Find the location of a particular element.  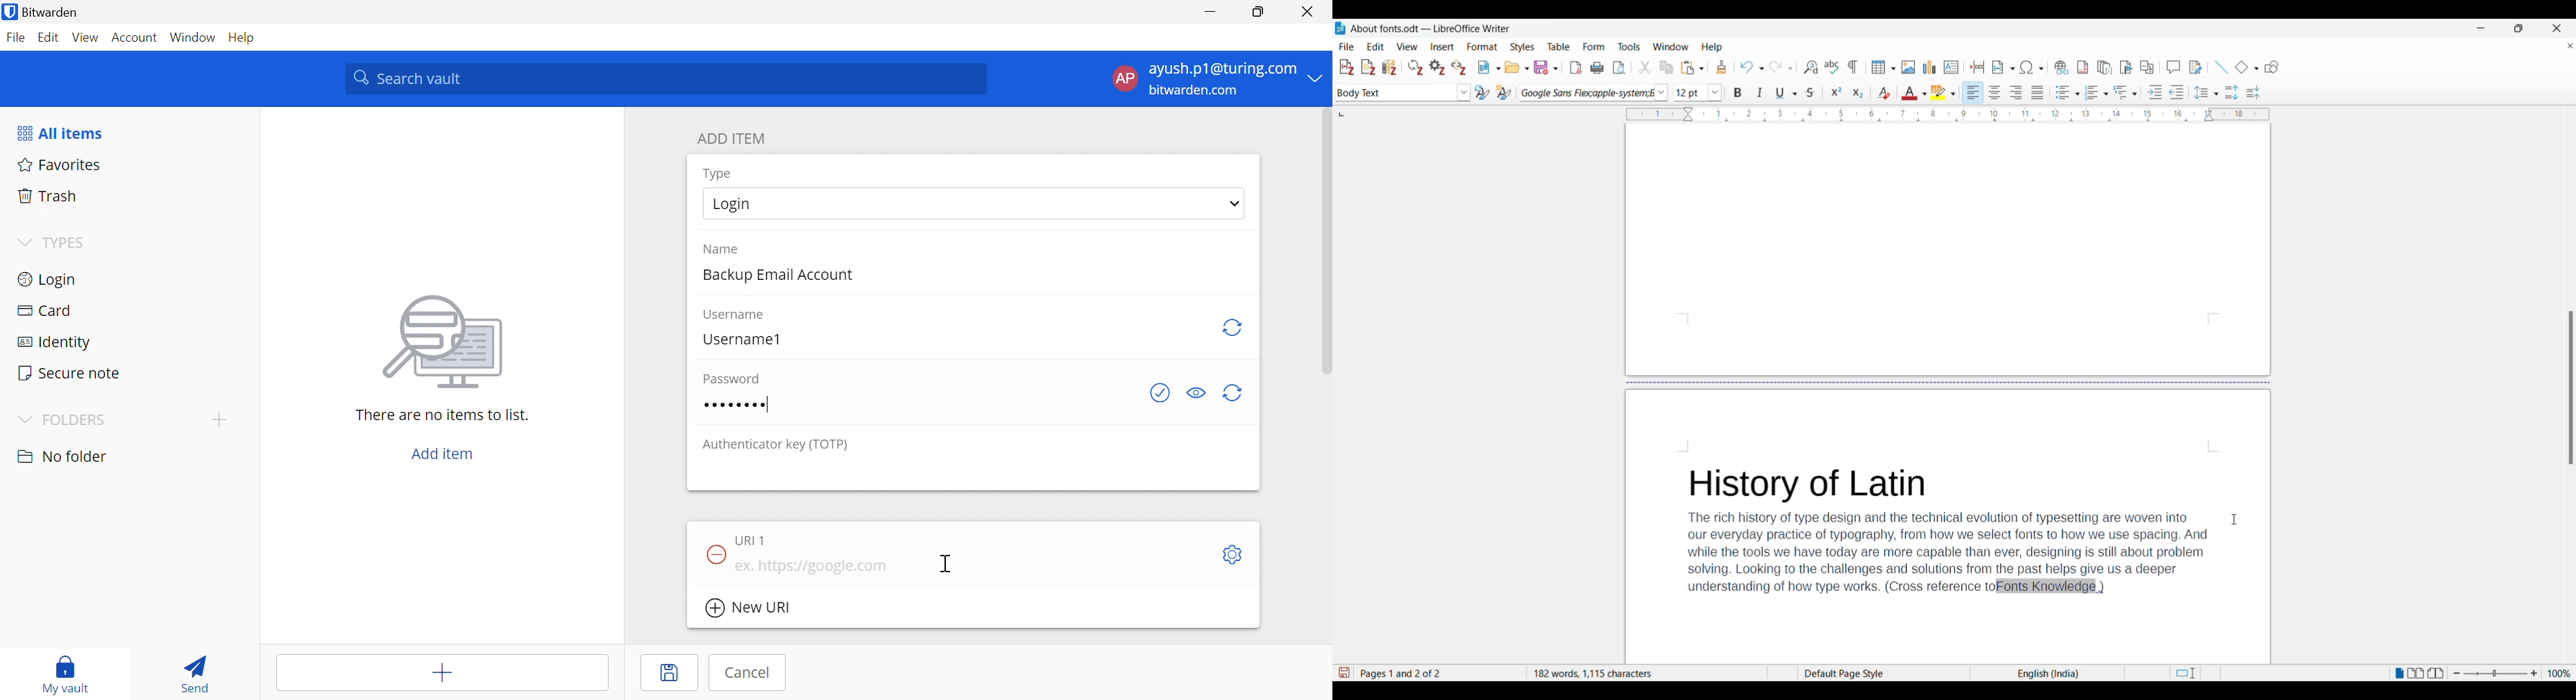

Edit menu is located at coordinates (1375, 46).